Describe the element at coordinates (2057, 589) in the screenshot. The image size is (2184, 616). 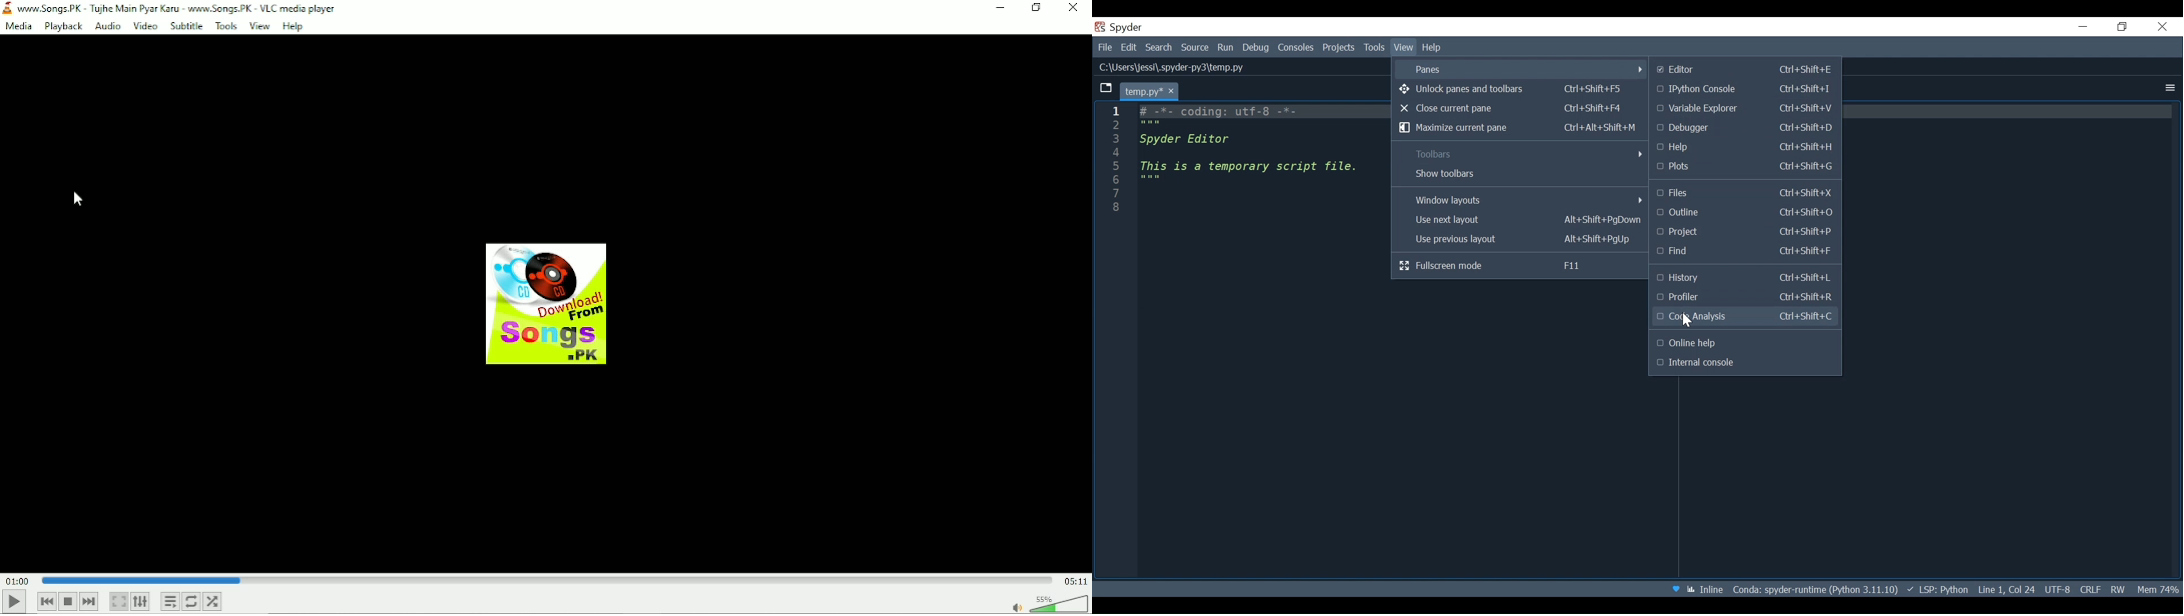
I see `File Encoding` at that location.